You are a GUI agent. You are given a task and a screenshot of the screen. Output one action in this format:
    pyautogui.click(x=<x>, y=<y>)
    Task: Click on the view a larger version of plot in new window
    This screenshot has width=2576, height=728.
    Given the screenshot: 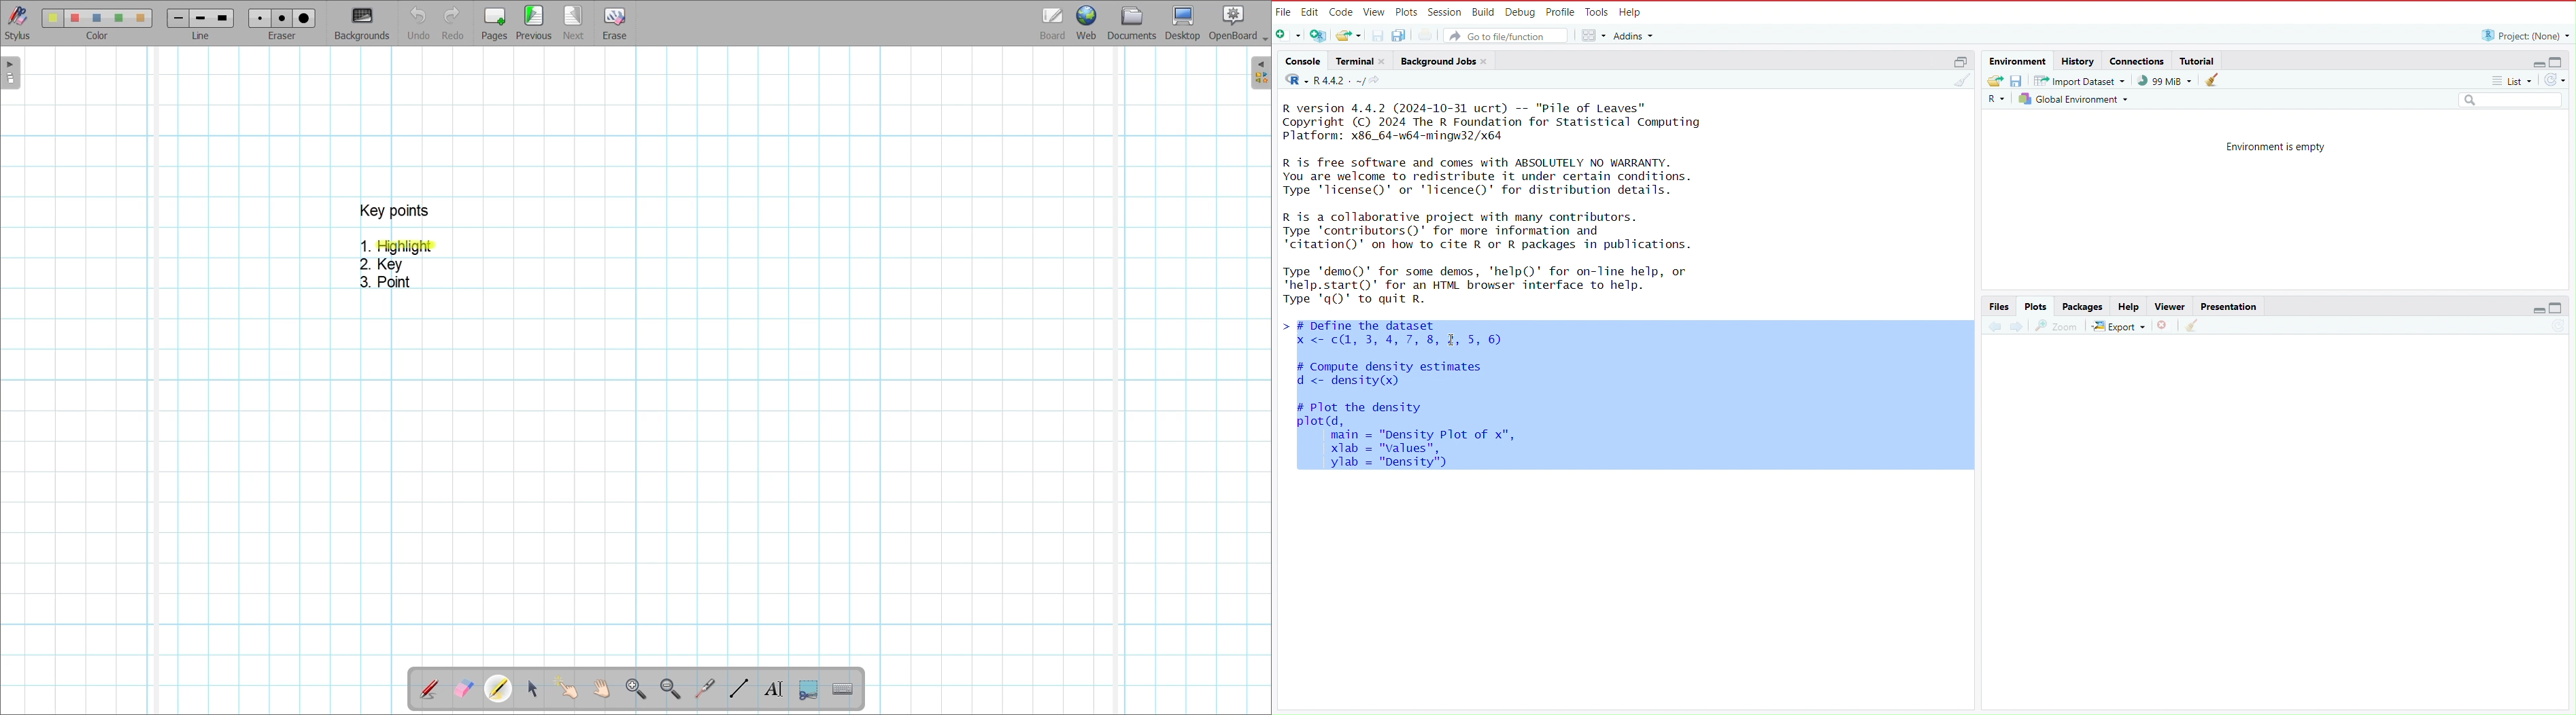 What is the action you would take?
    pyautogui.click(x=2057, y=326)
    